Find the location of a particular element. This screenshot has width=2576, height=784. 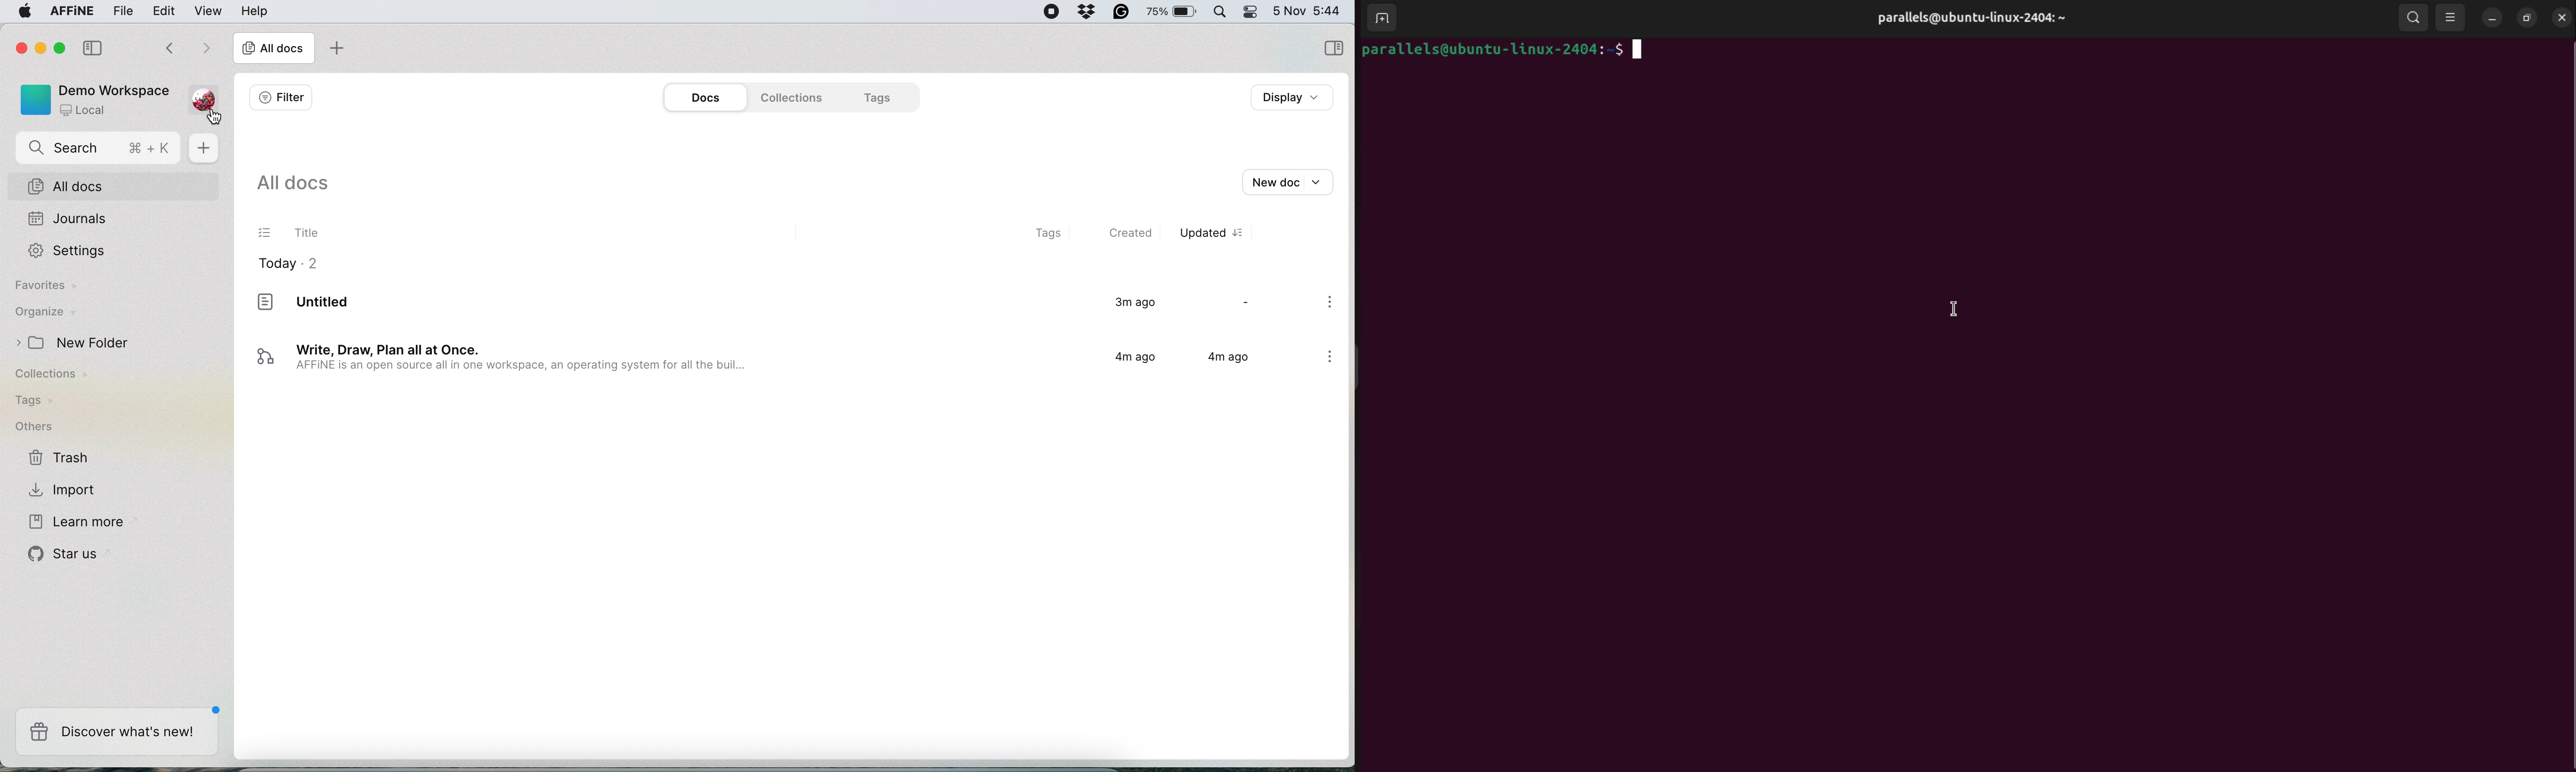

affine is located at coordinates (70, 13).